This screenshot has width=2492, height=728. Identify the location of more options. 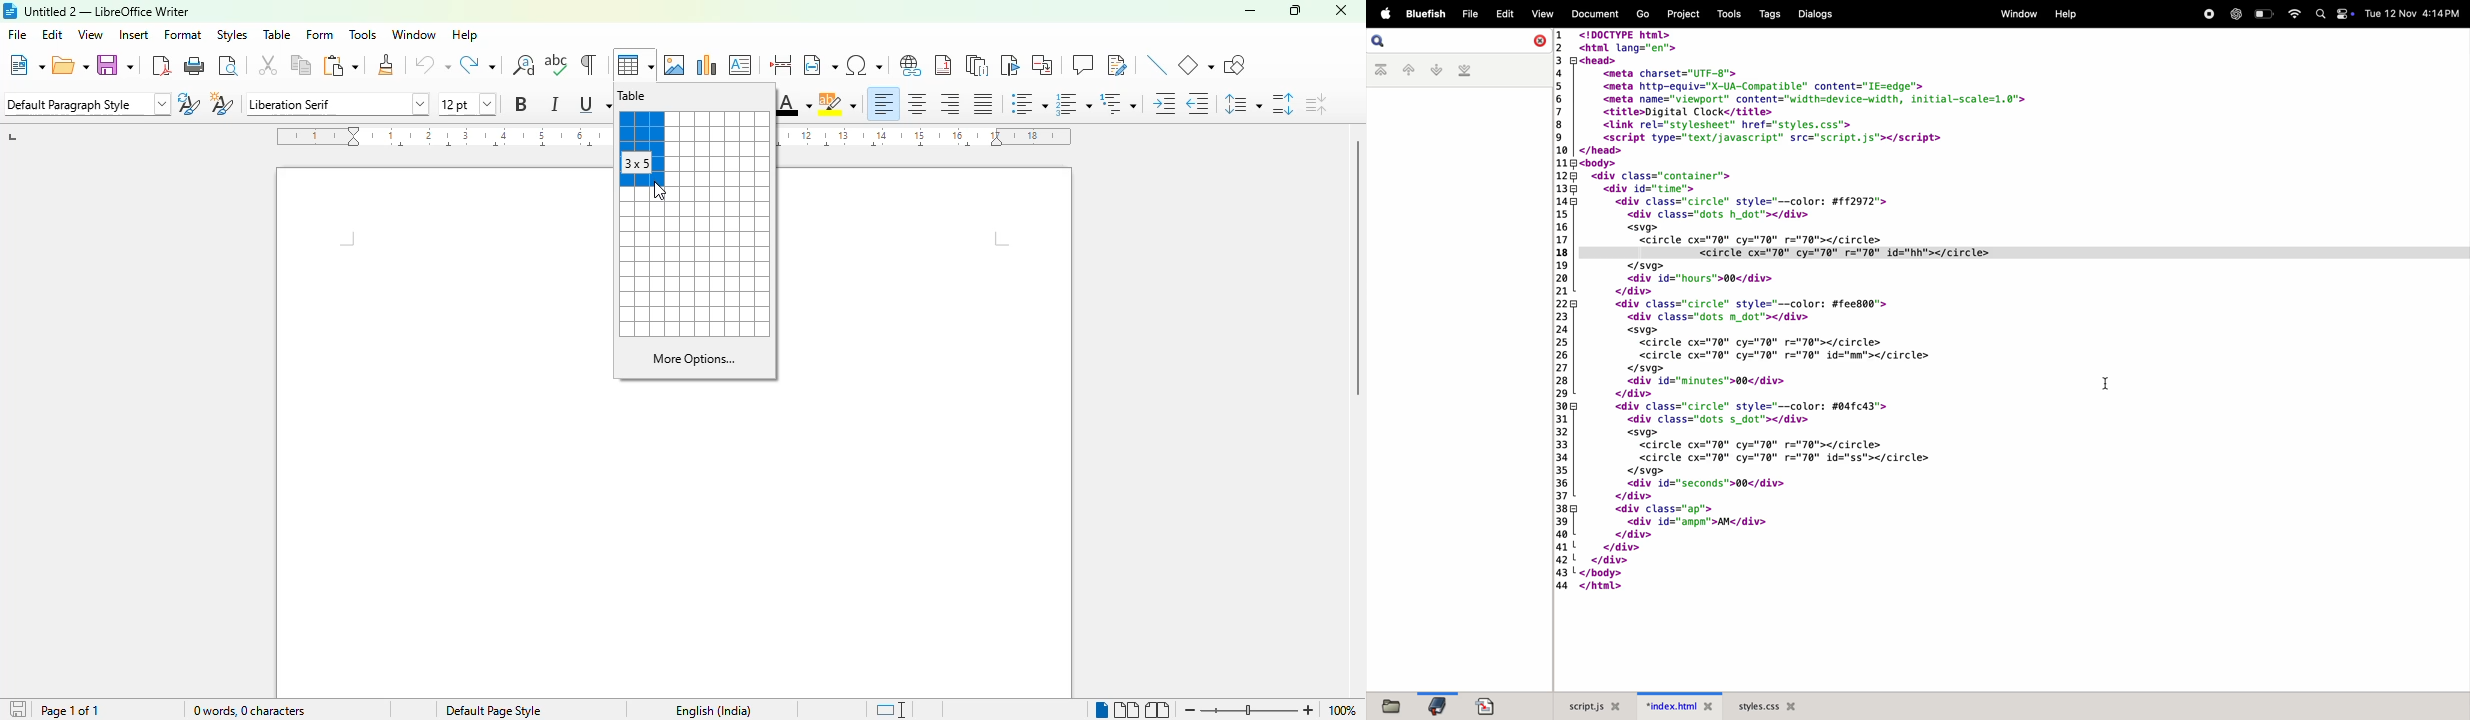
(694, 359).